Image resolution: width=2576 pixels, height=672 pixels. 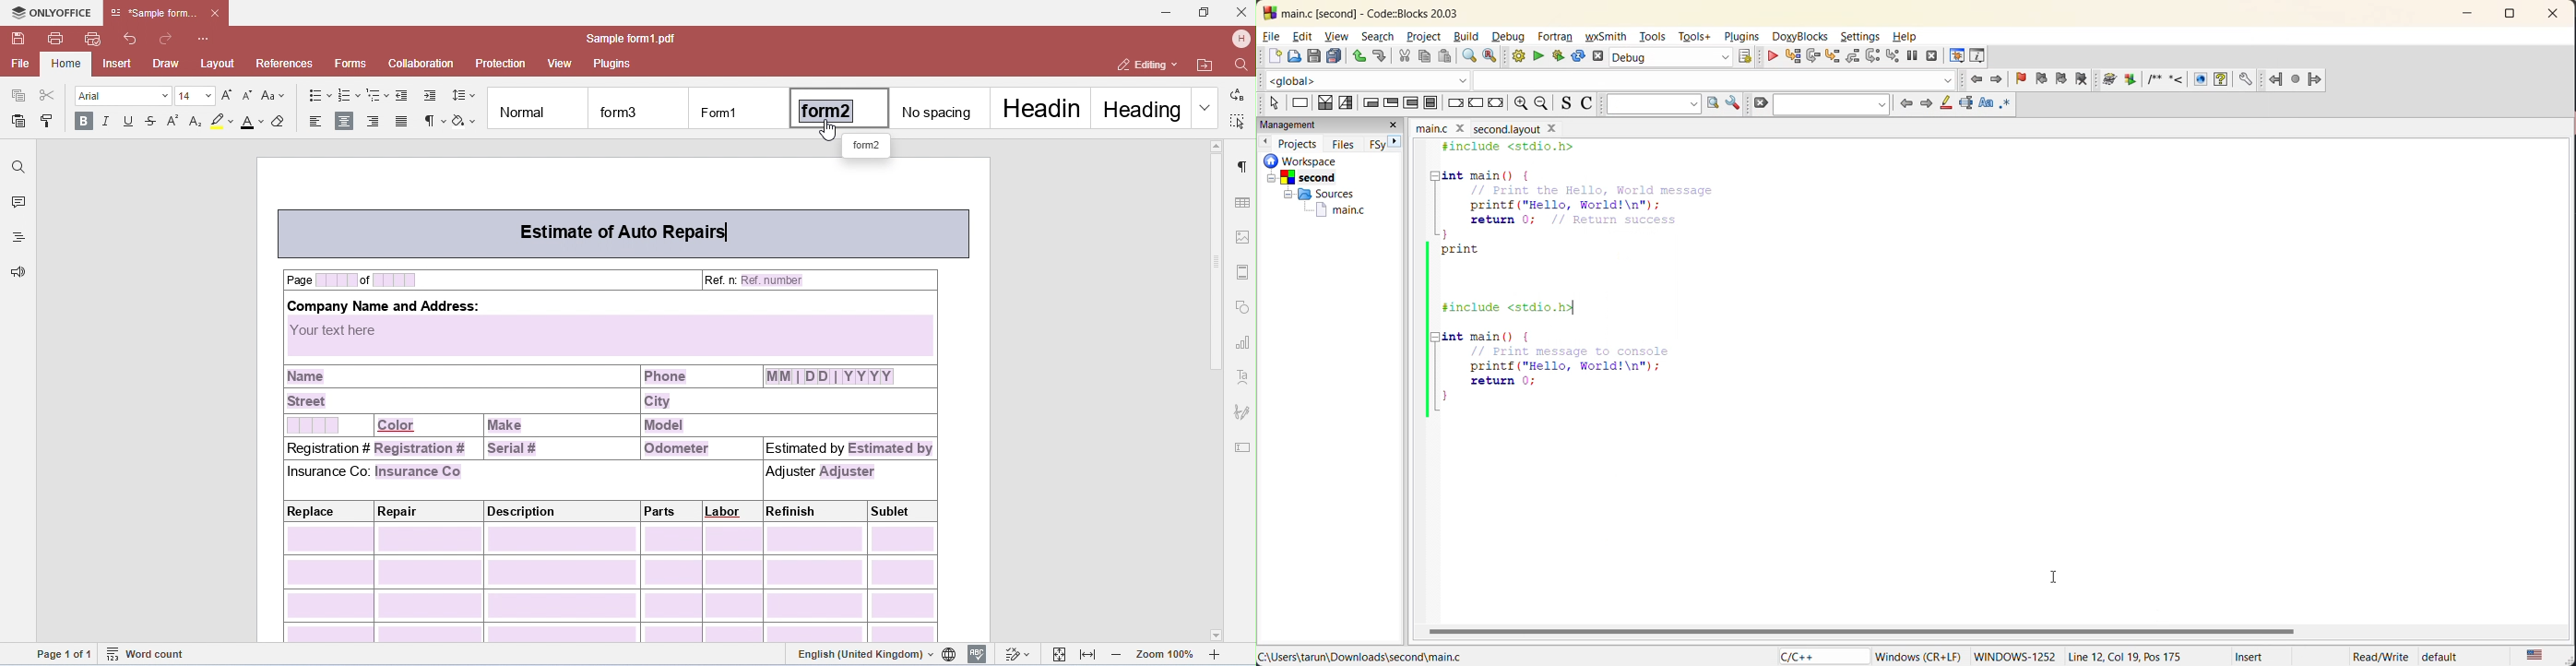 I want to click on tools, so click(x=1652, y=36).